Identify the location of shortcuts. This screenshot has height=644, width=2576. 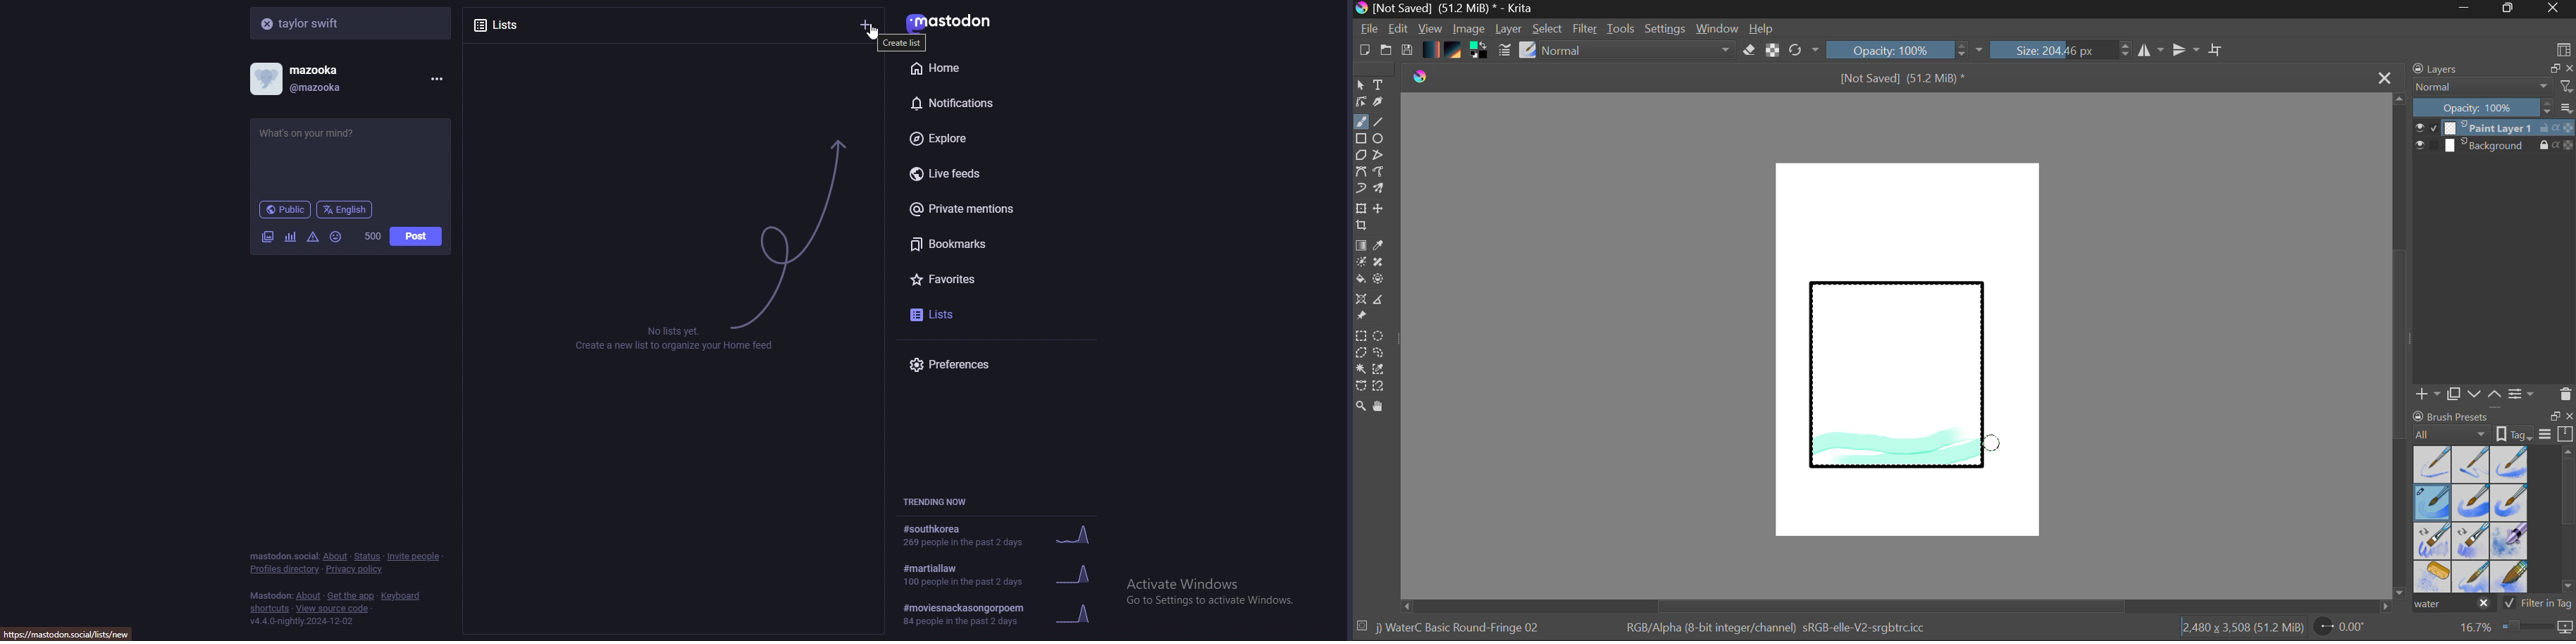
(270, 610).